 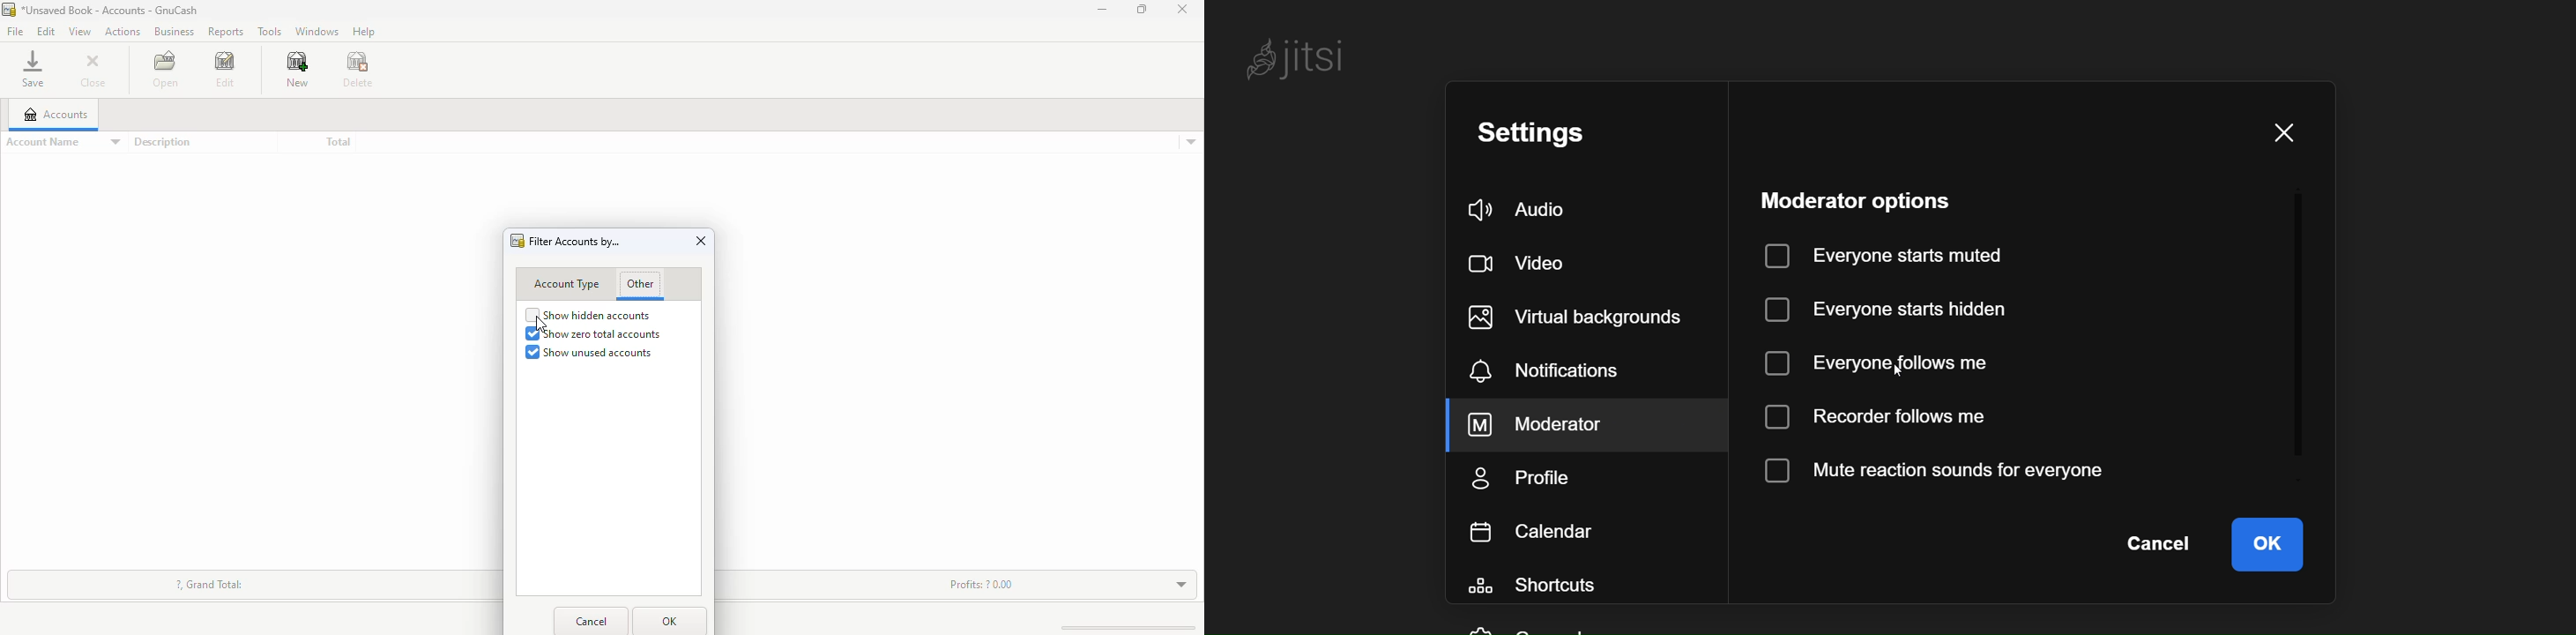 I want to click on everyone stays mute, so click(x=1893, y=254).